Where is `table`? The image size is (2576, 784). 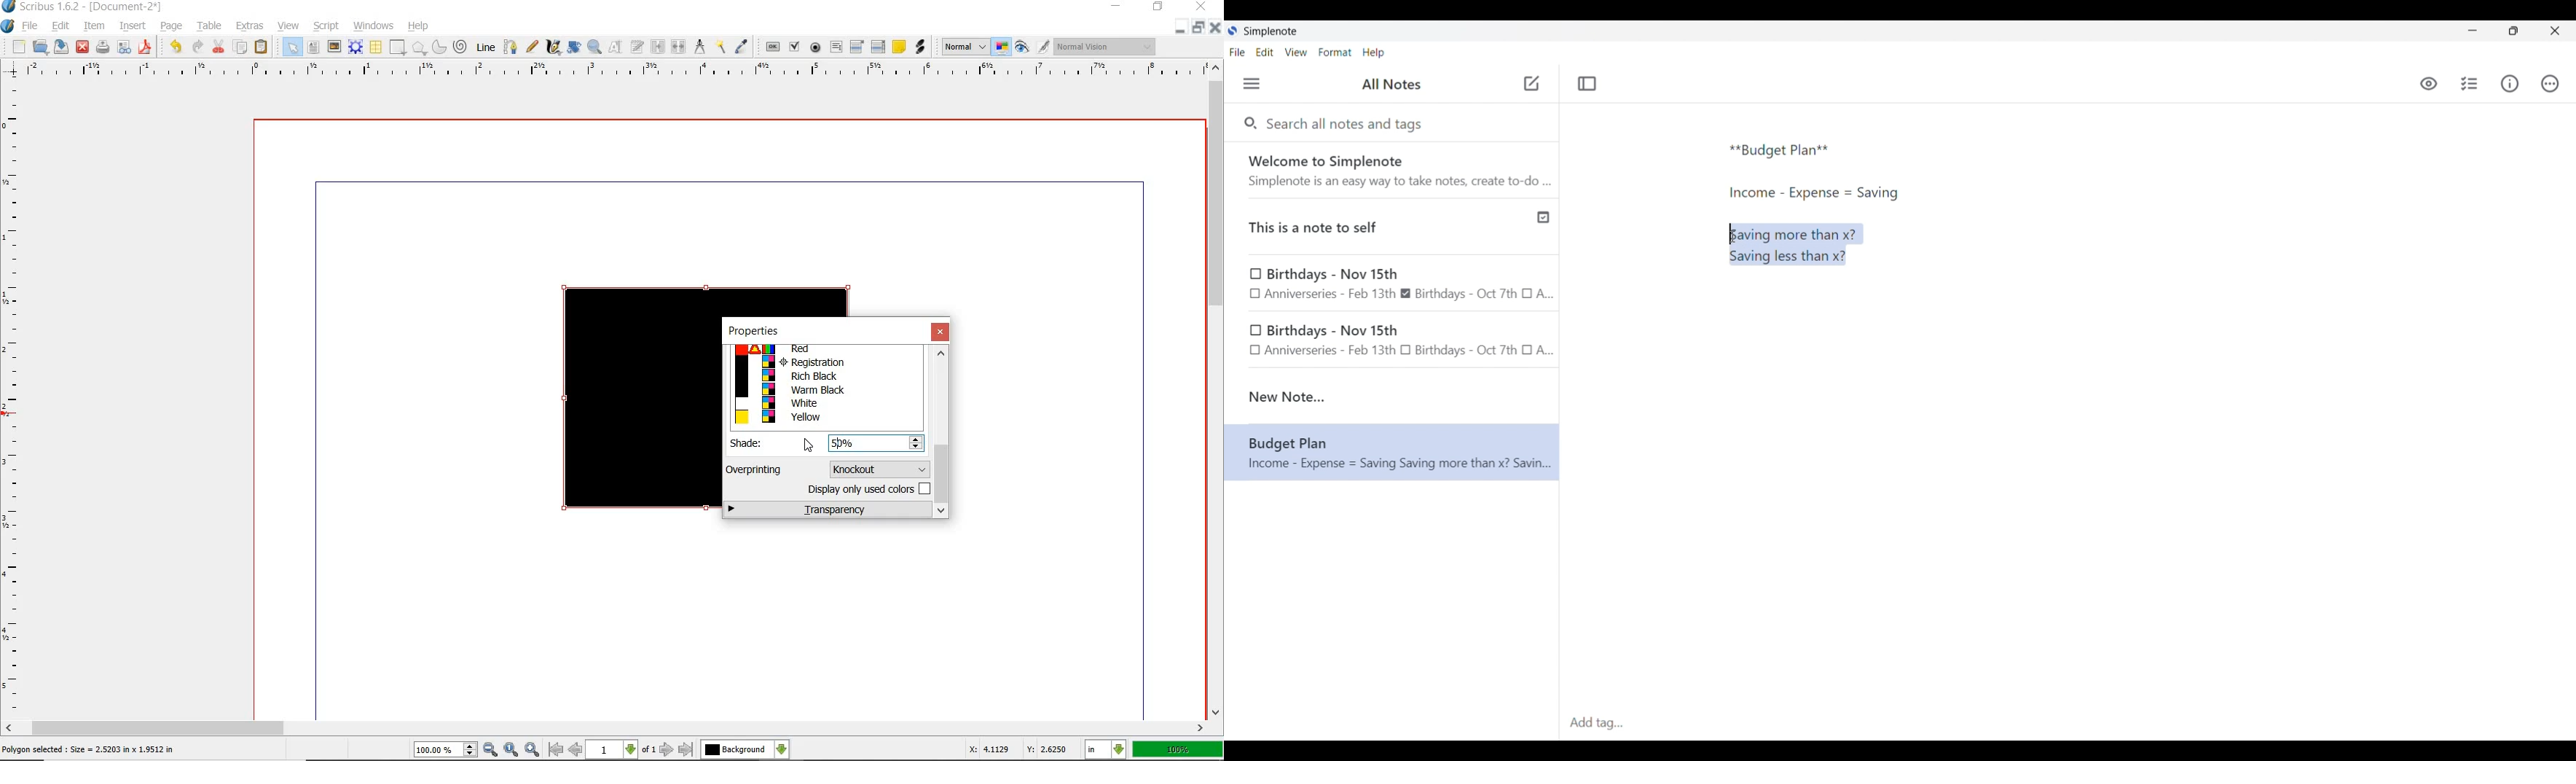 table is located at coordinates (376, 47).